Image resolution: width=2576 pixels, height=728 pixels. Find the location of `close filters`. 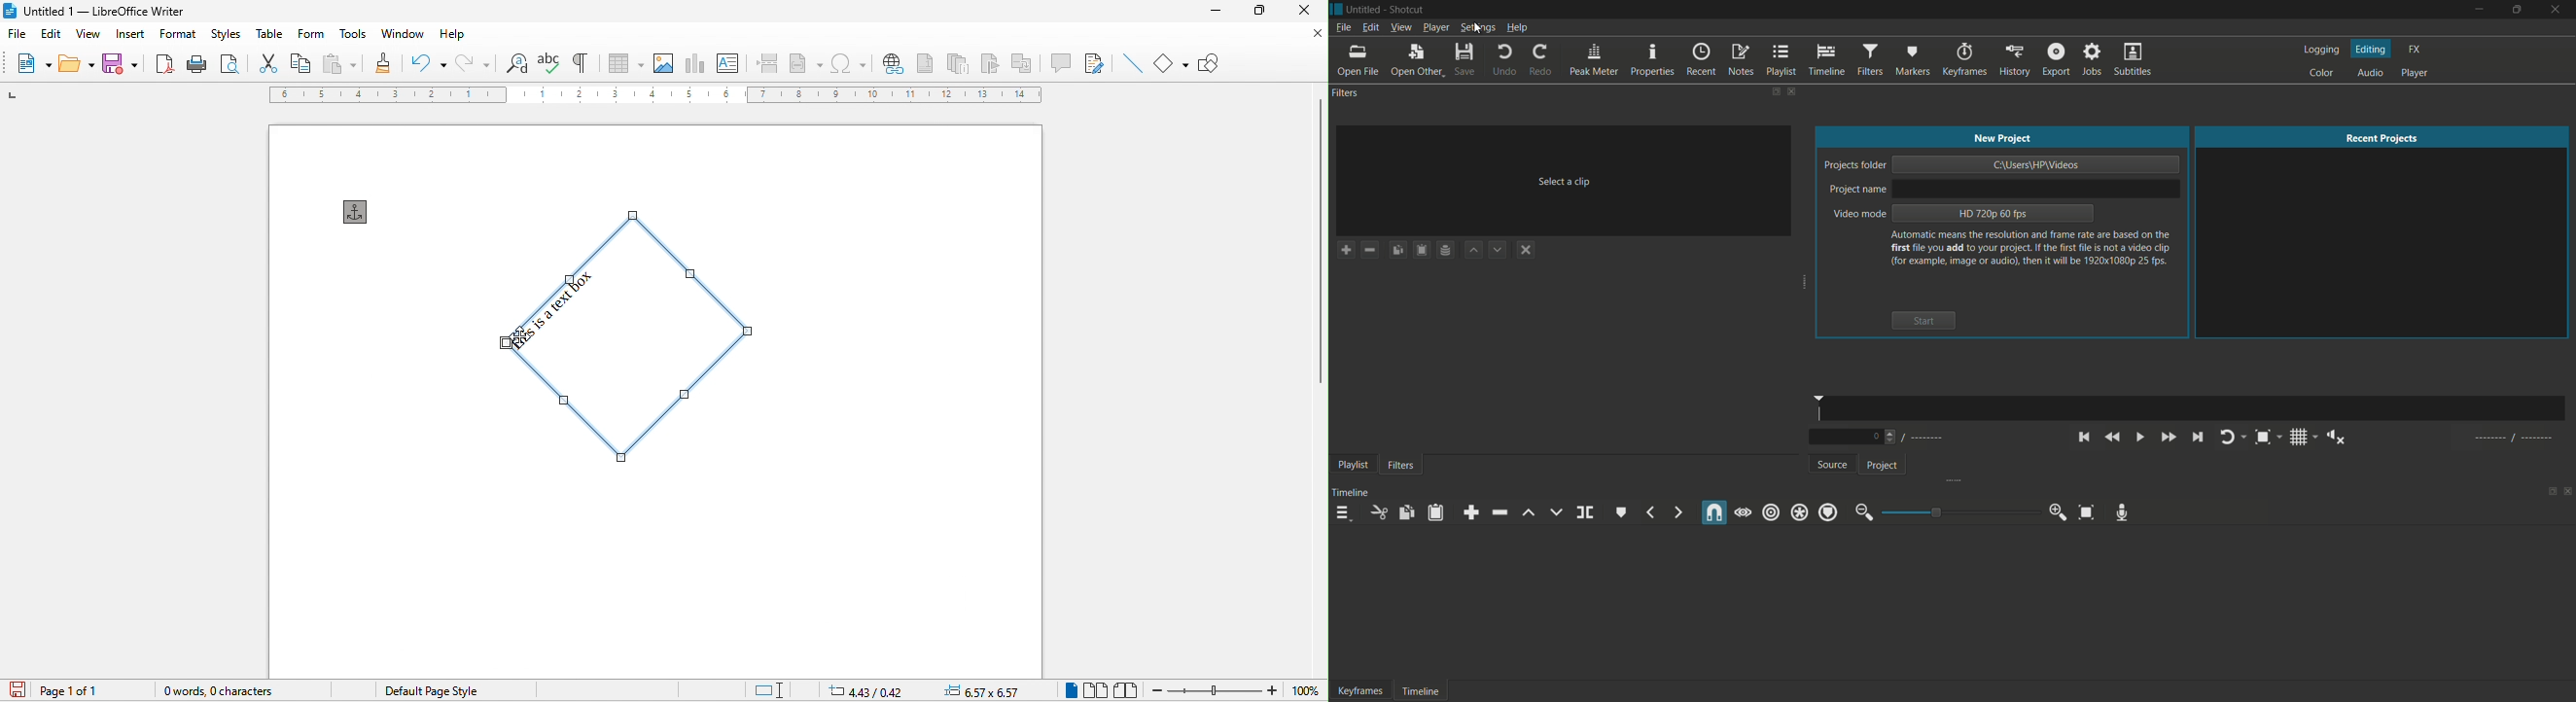

close filters is located at coordinates (1791, 91).